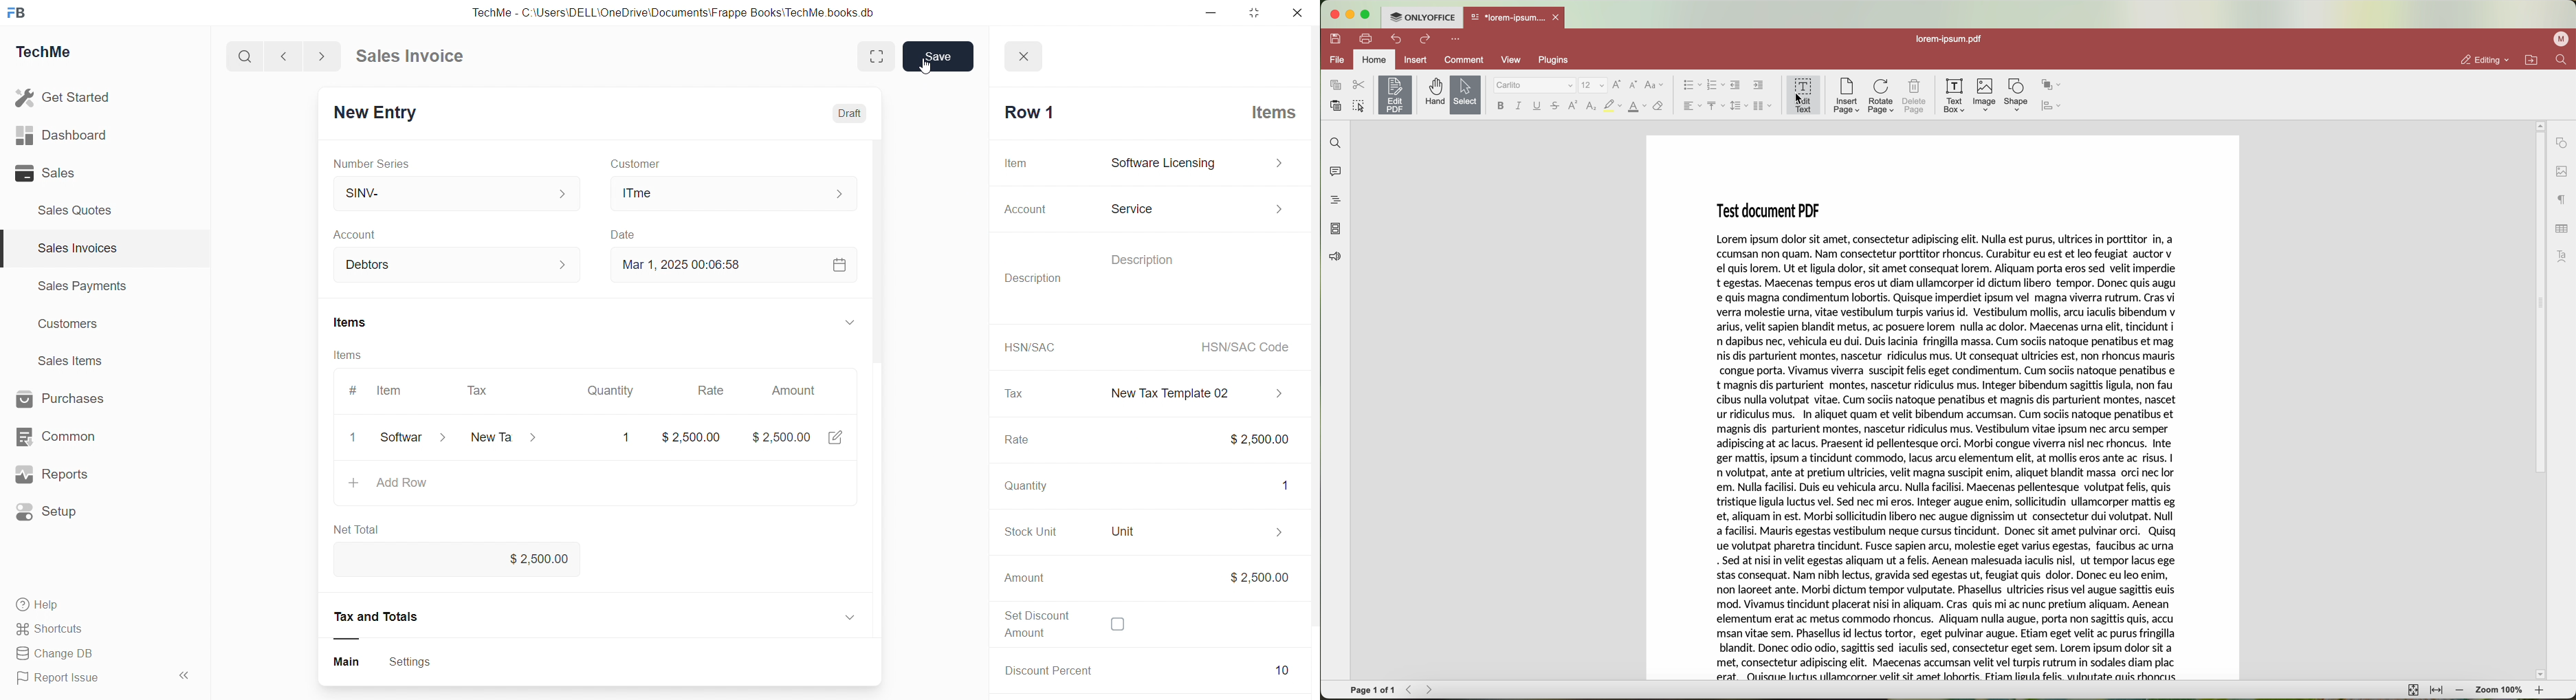 The height and width of the screenshot is (700, 2576). What do you see at coordinates (1017, 162) in the screenshot?
I see `Item` at bounding box center [1017, 162].